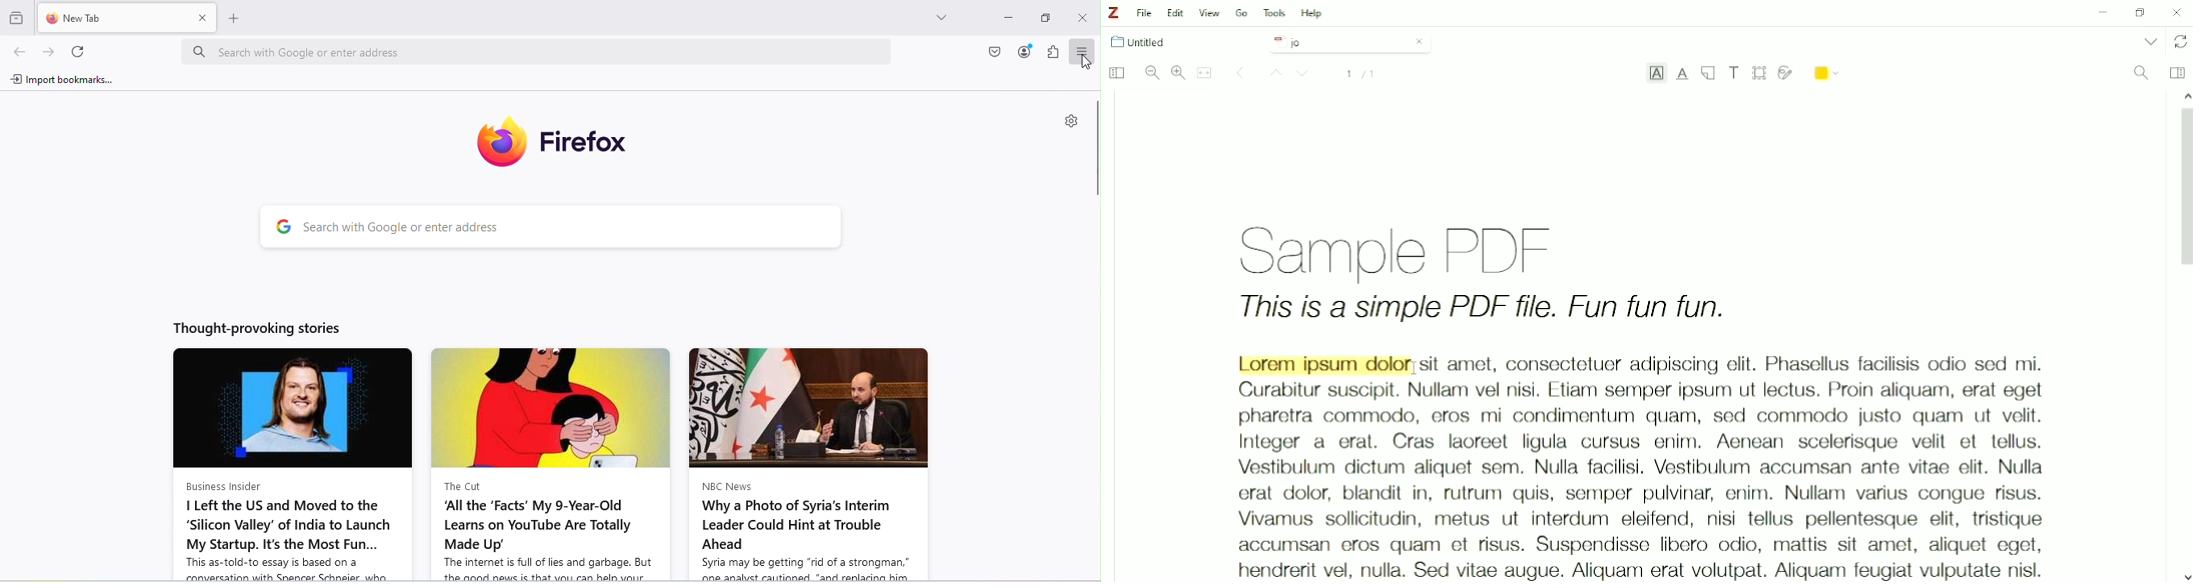 The height and width of the screenshot is (588, 2212). What do you see at coordinates (996, 52) in the screenshot?
I see `Save to pocket` at bounding box center [996, 52].